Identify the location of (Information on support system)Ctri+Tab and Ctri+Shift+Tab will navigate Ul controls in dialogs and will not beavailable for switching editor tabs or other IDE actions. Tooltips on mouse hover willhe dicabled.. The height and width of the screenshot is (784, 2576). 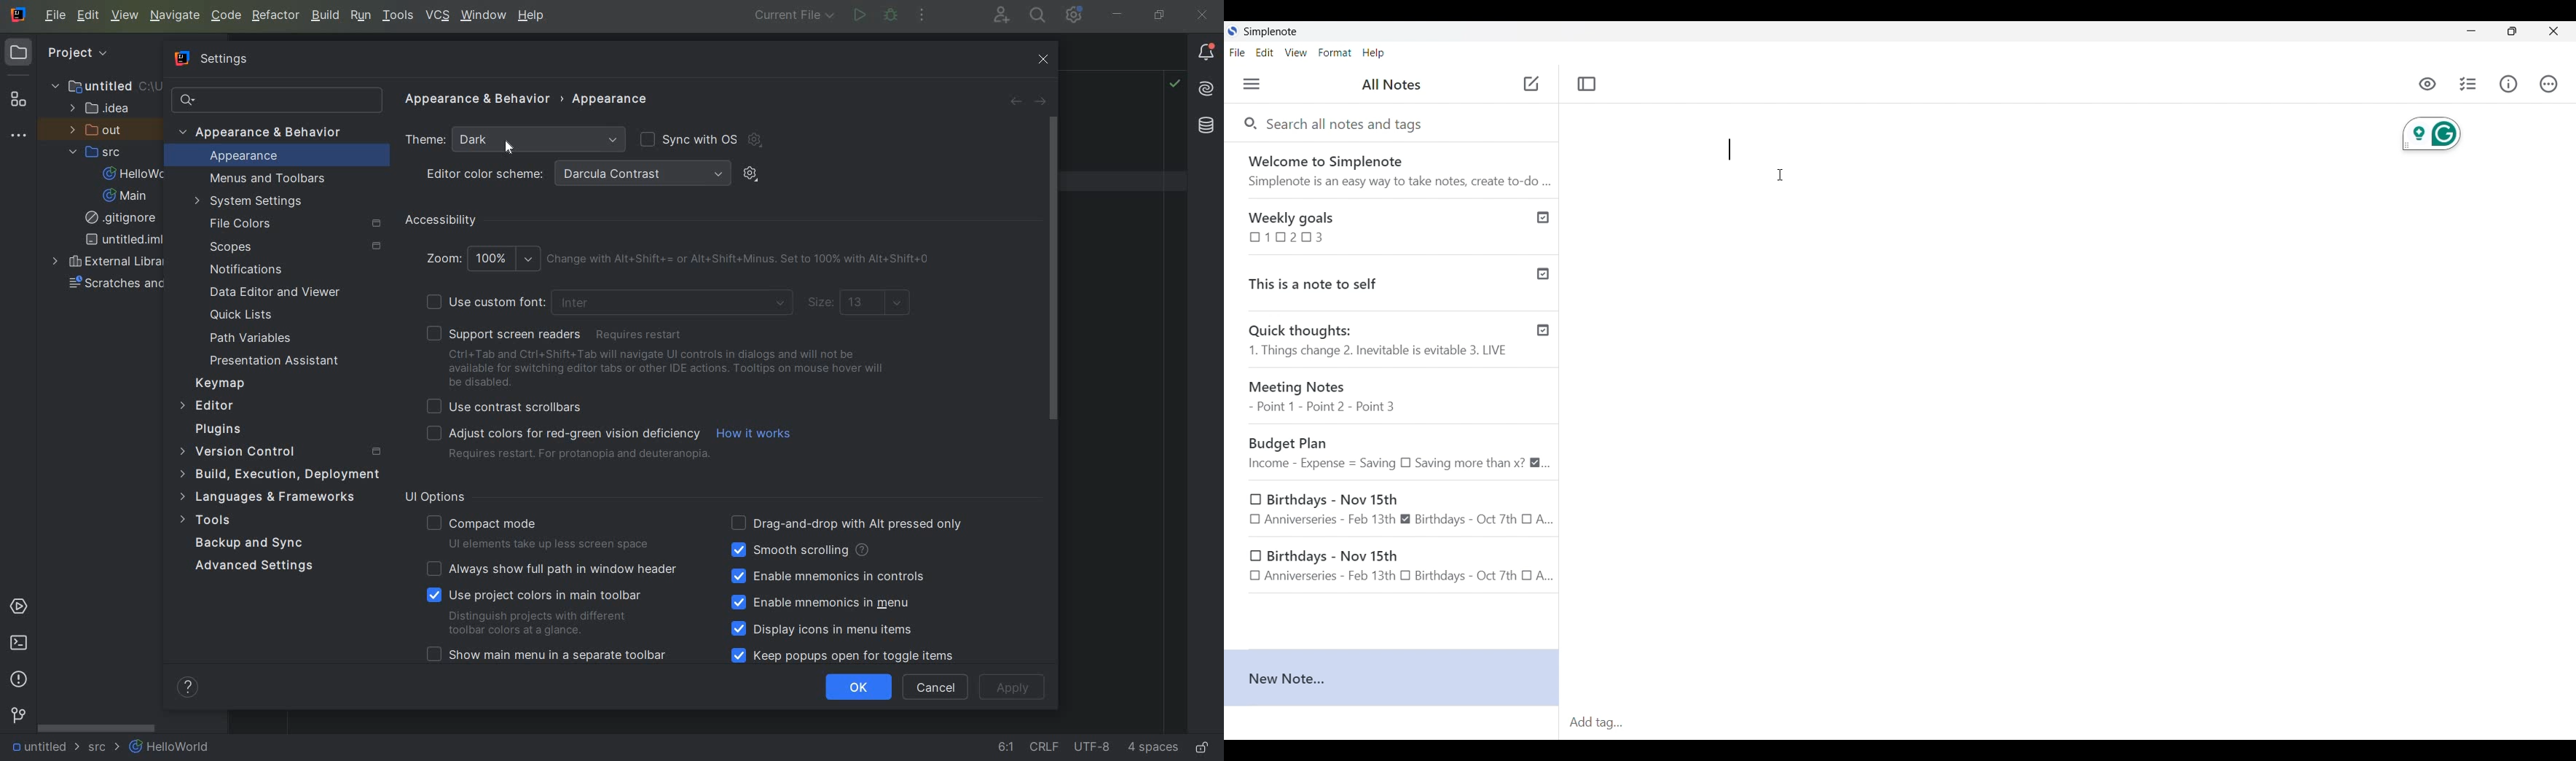
(669, 369).